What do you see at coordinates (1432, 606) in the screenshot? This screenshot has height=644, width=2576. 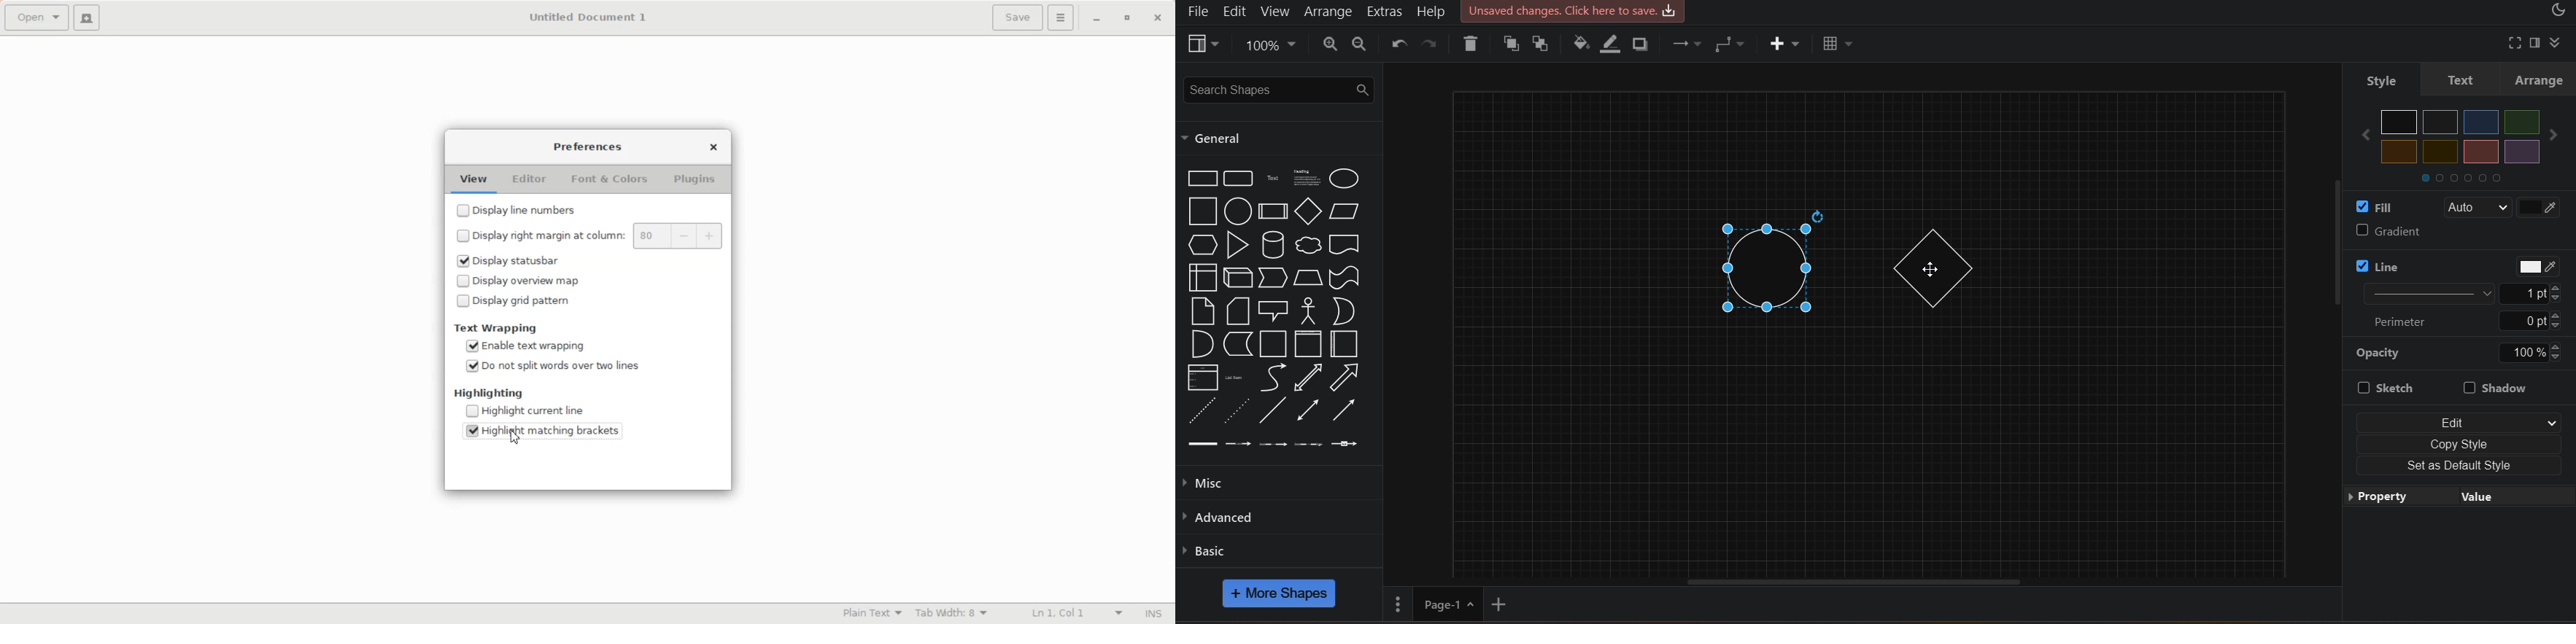 I see `page 1 ` at bounding box center [1432, 606].